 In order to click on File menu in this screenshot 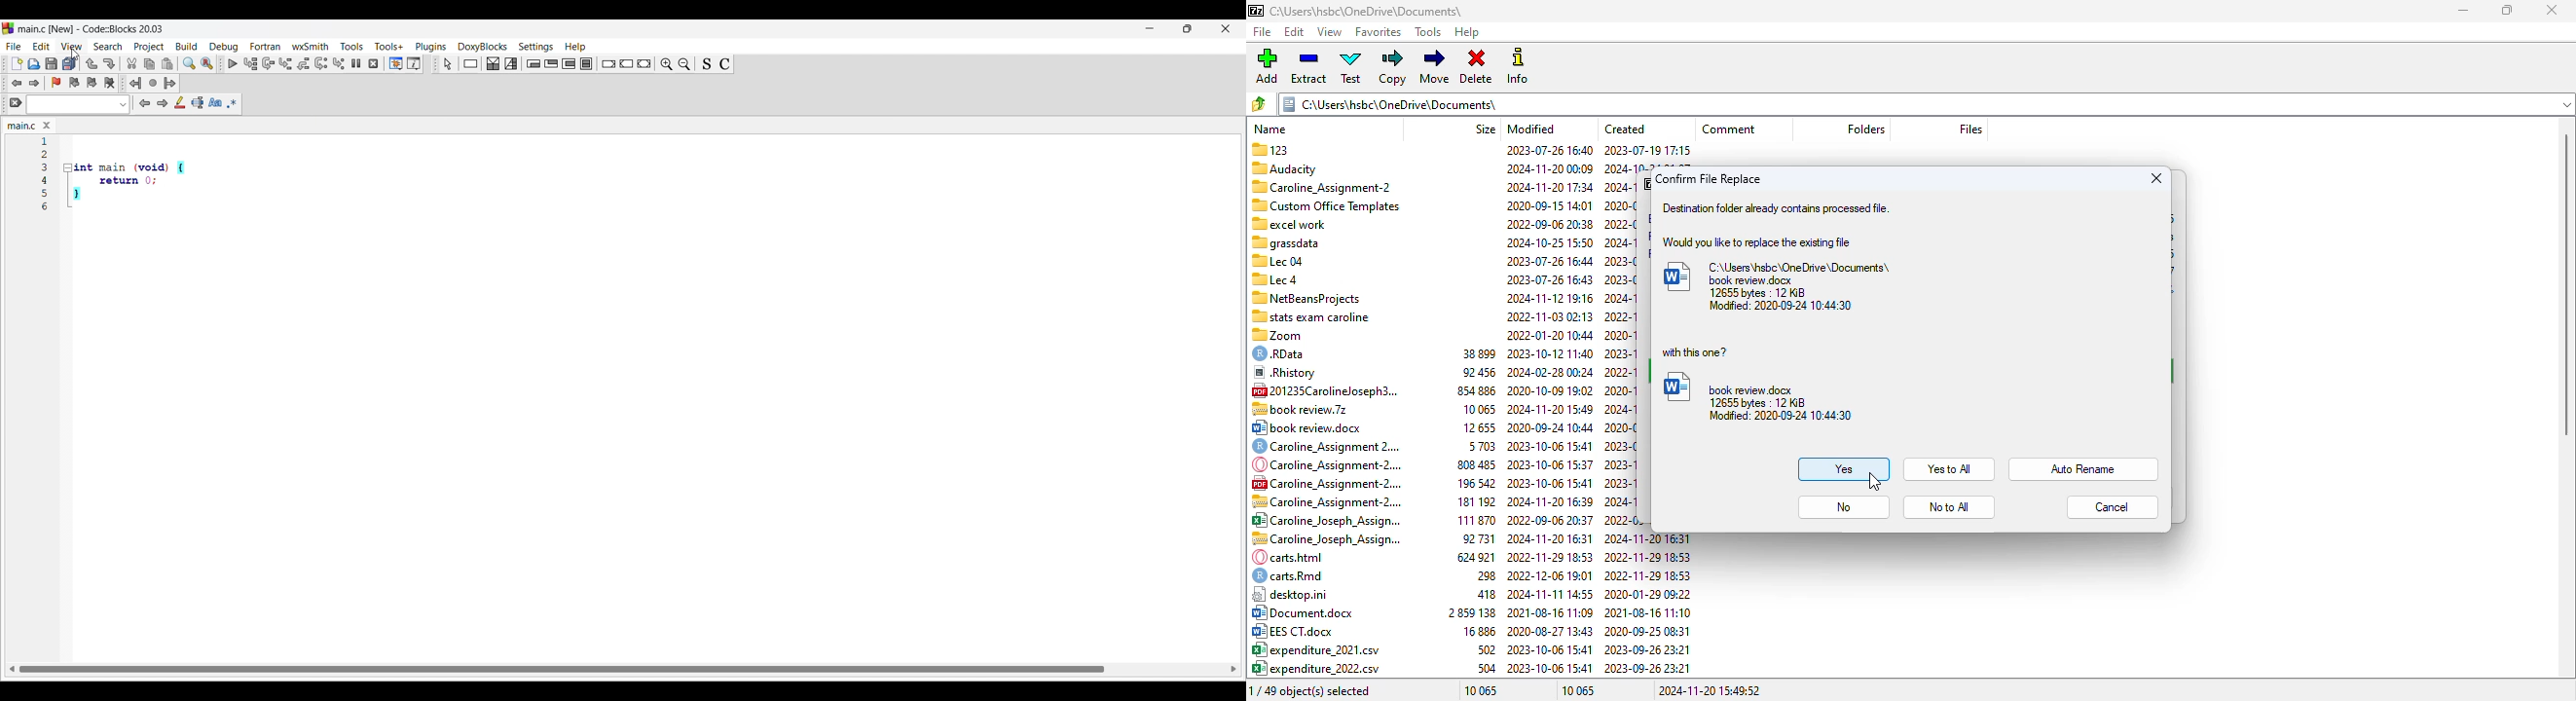, I will do `click(12, 46)`.